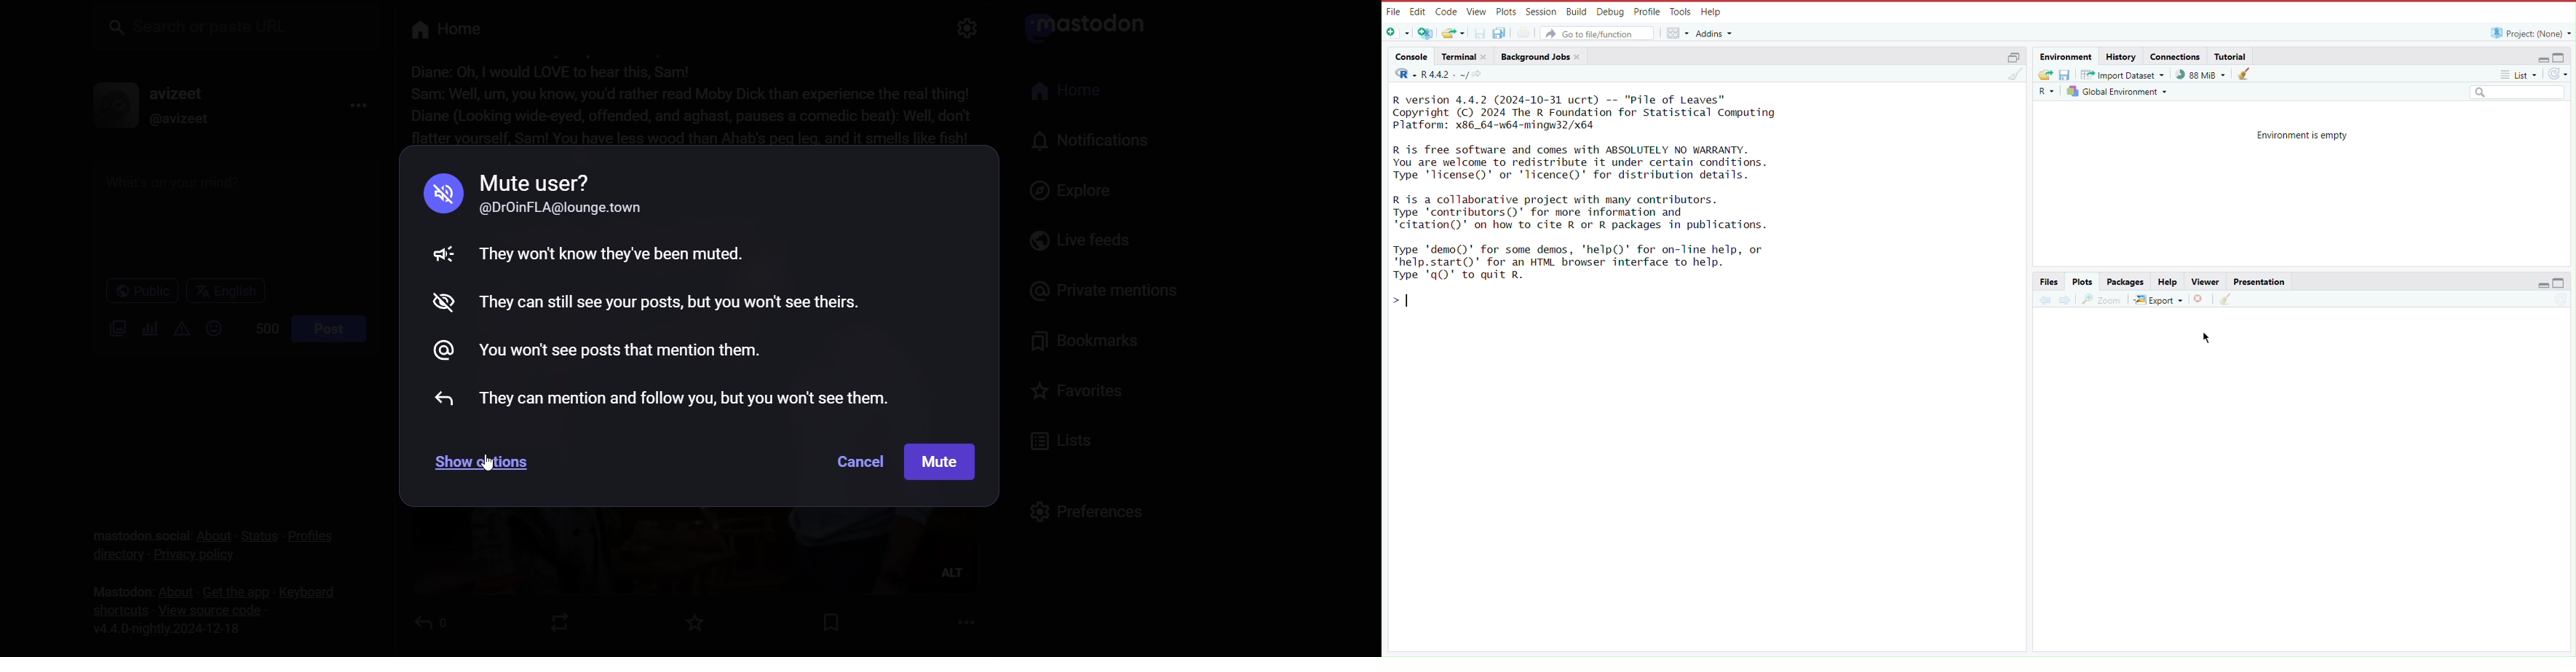 The image size is (2576, 672). Describe the element at coordinates (2225, 299) in the screenshot. I see `Clear console (Ctrl +L)` at that location.